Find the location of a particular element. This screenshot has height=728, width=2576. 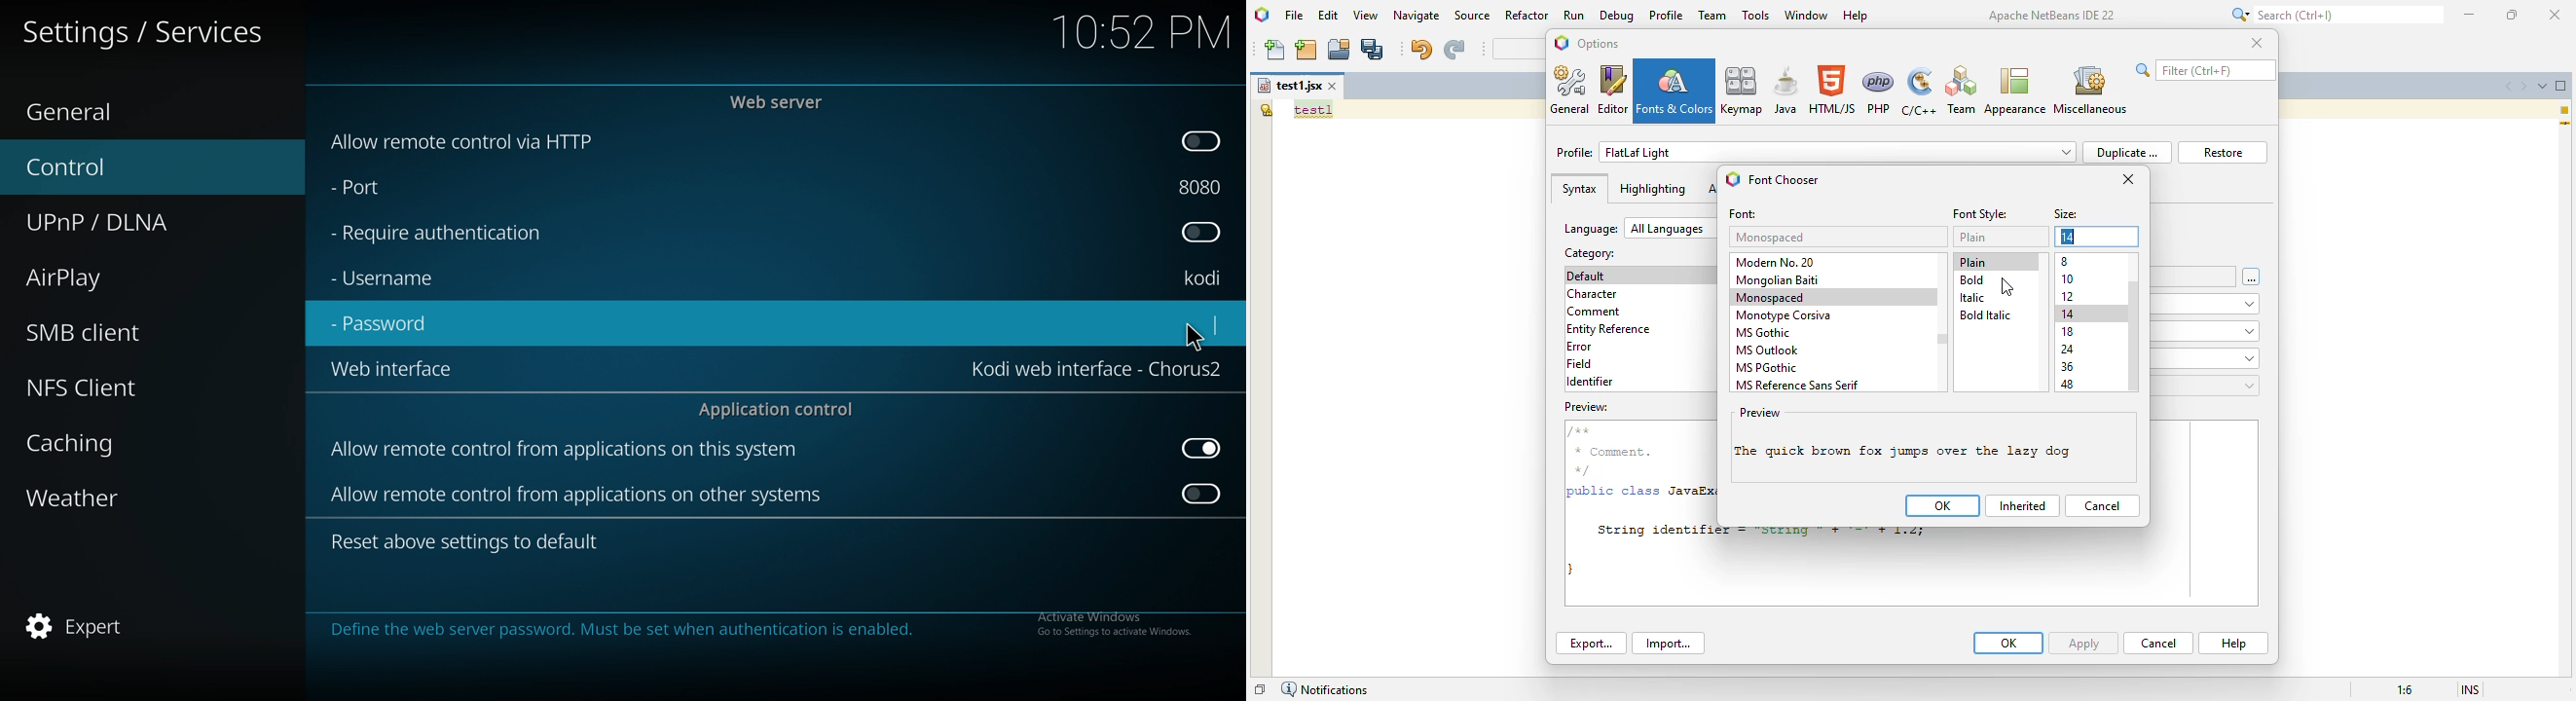

toggle is located at coordinates (1203, 493).